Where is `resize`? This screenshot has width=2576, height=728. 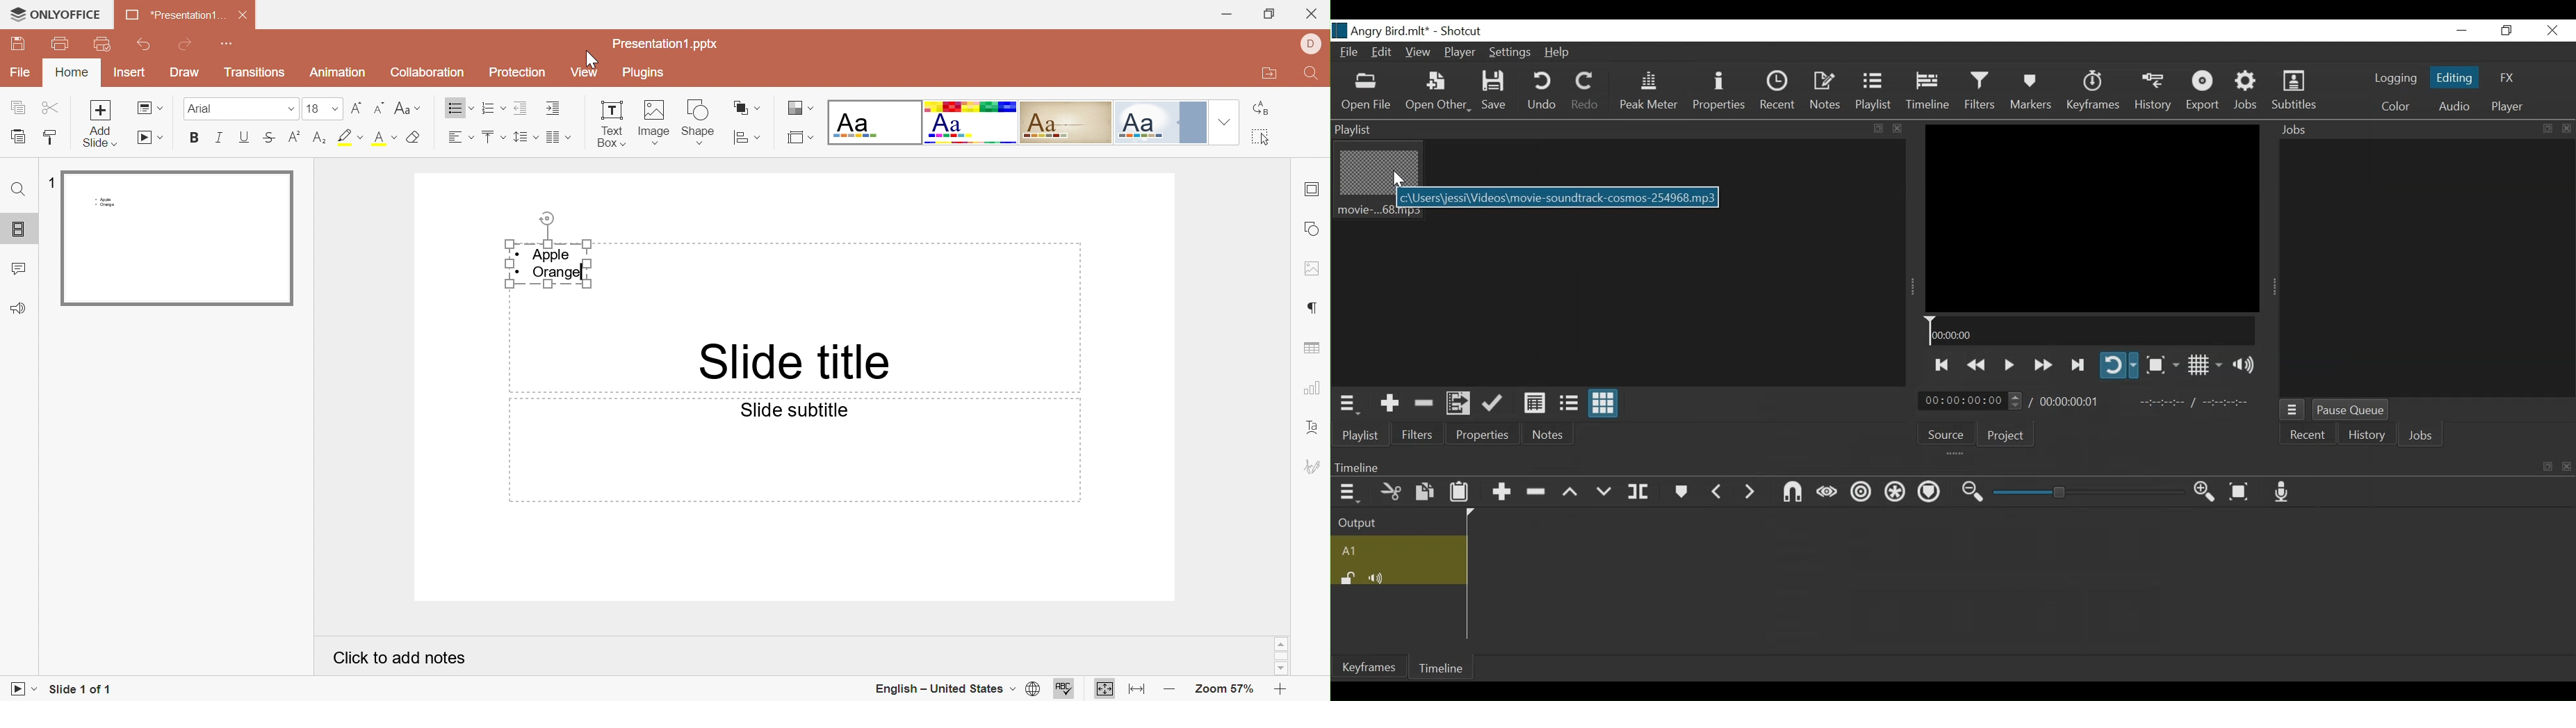
resize is located at coordinates (2546, 129).